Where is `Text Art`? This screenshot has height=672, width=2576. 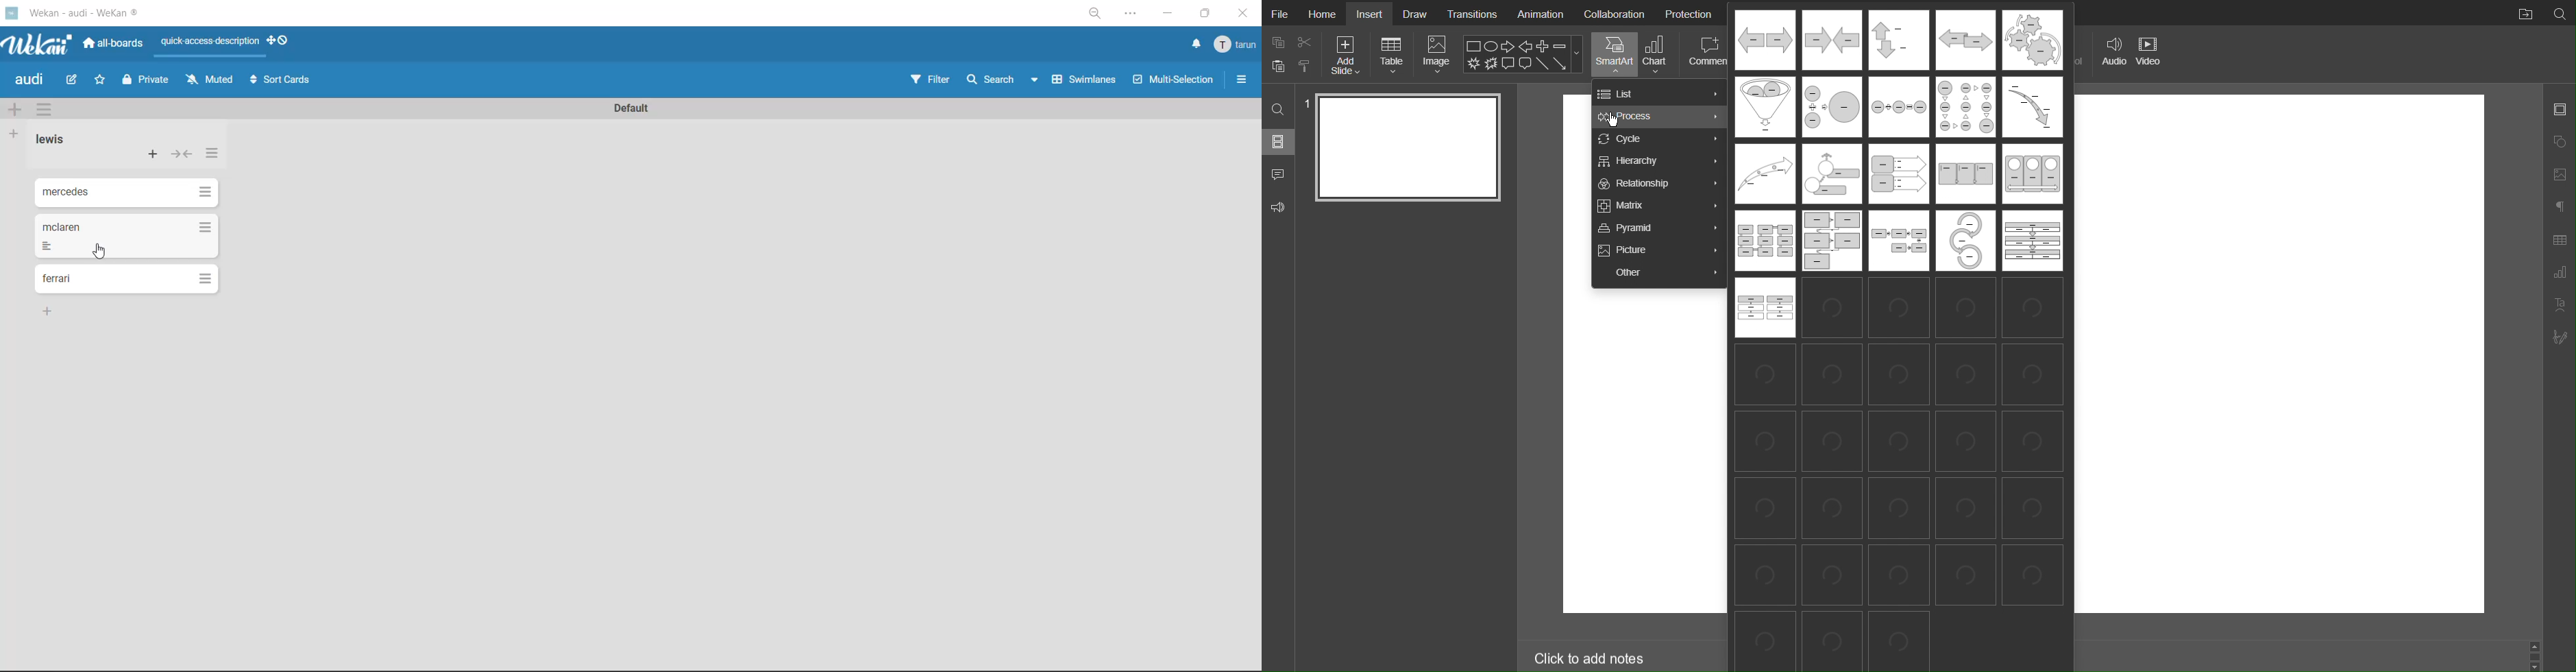 Text Art is located at coordinates (2558, 304).